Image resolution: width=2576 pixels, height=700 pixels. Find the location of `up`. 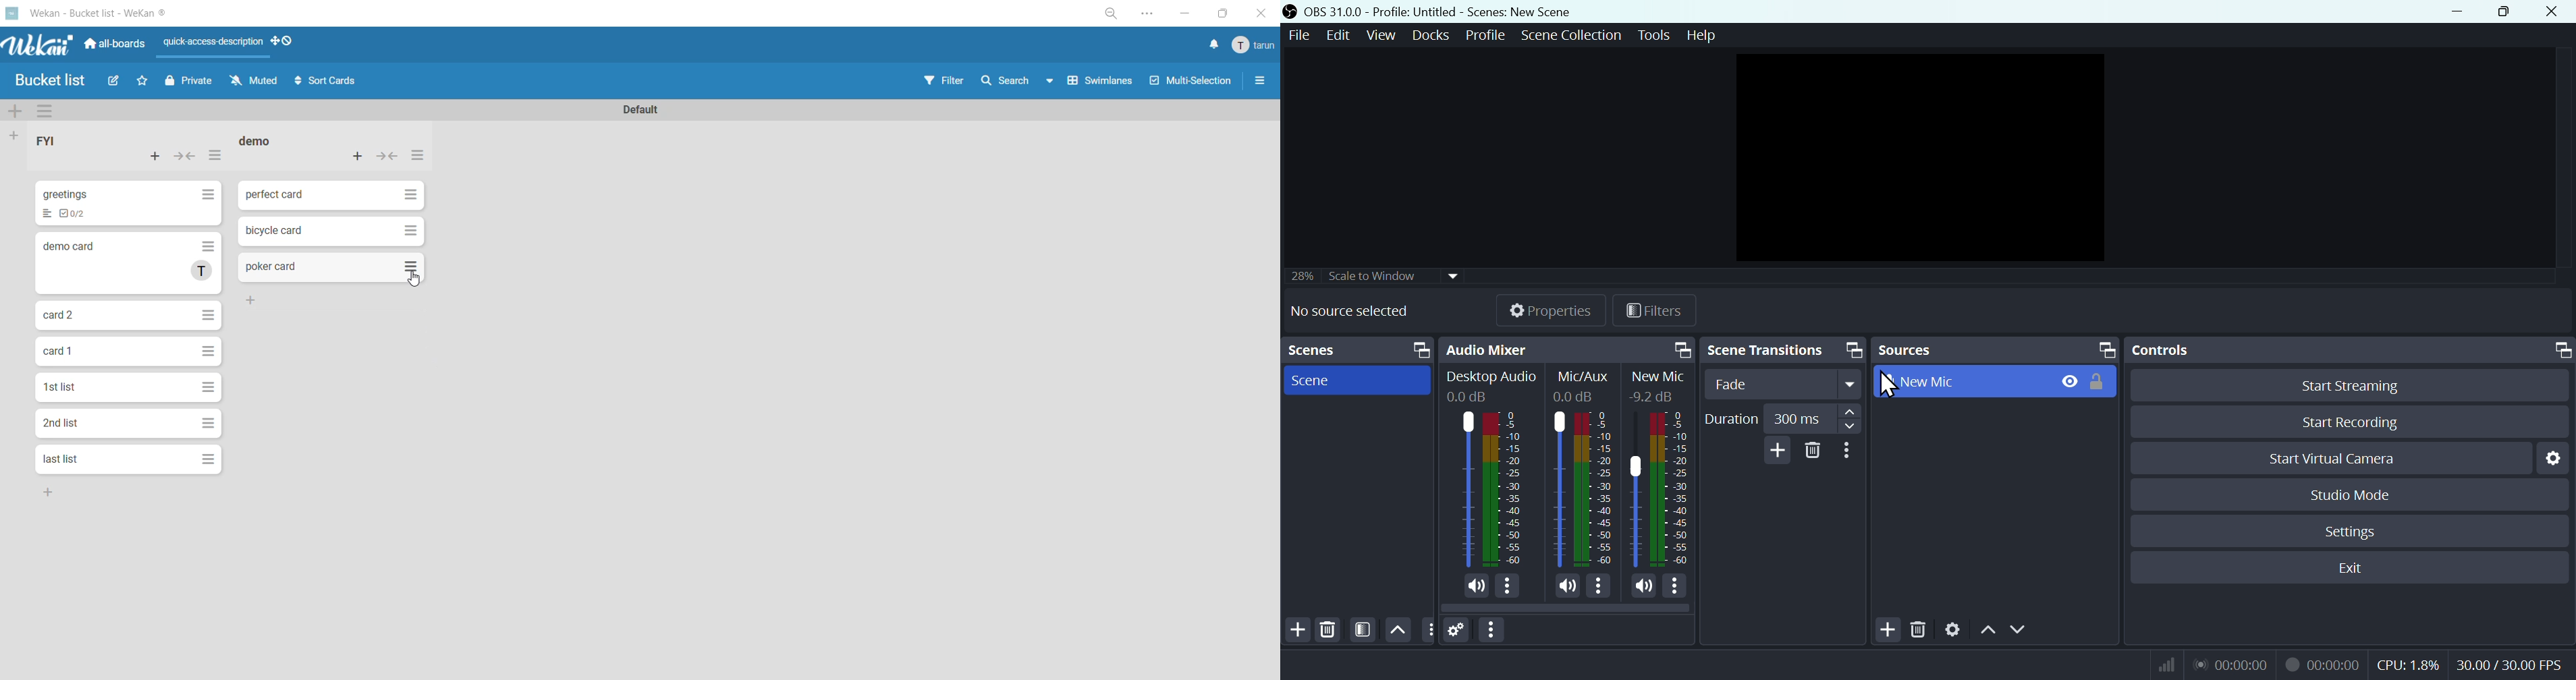

up is located at coordinates (1397, 627).